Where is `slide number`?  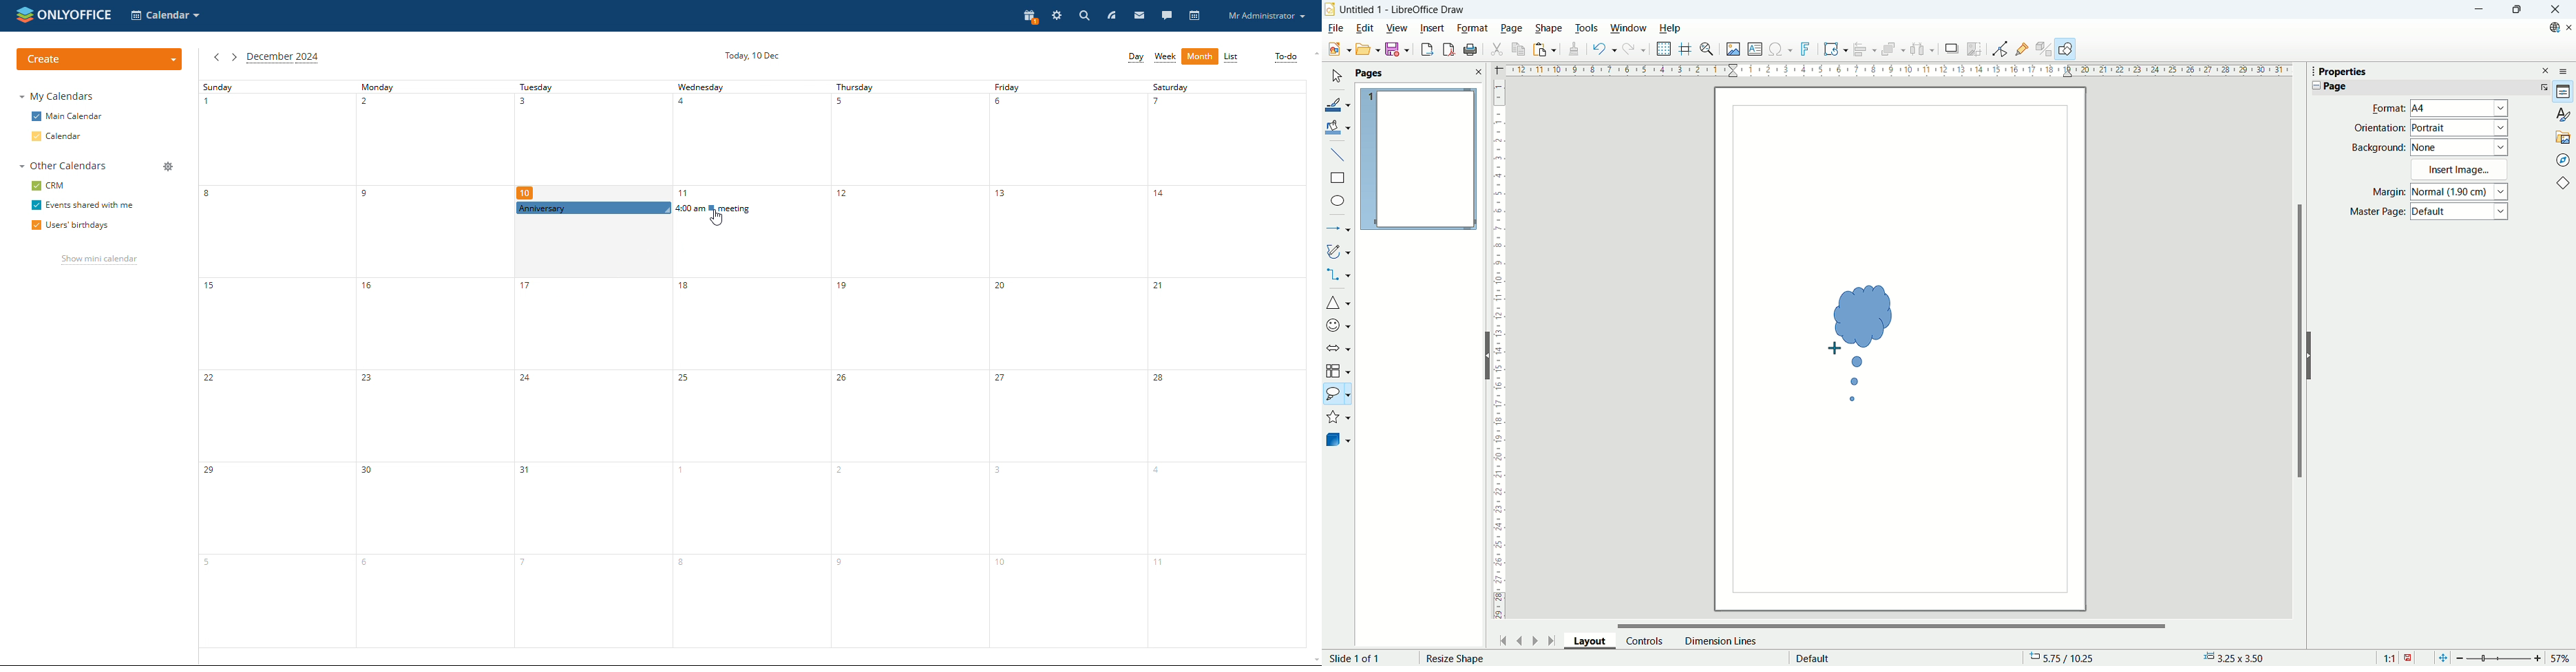 slide number is located at coordinates (1358, 658).